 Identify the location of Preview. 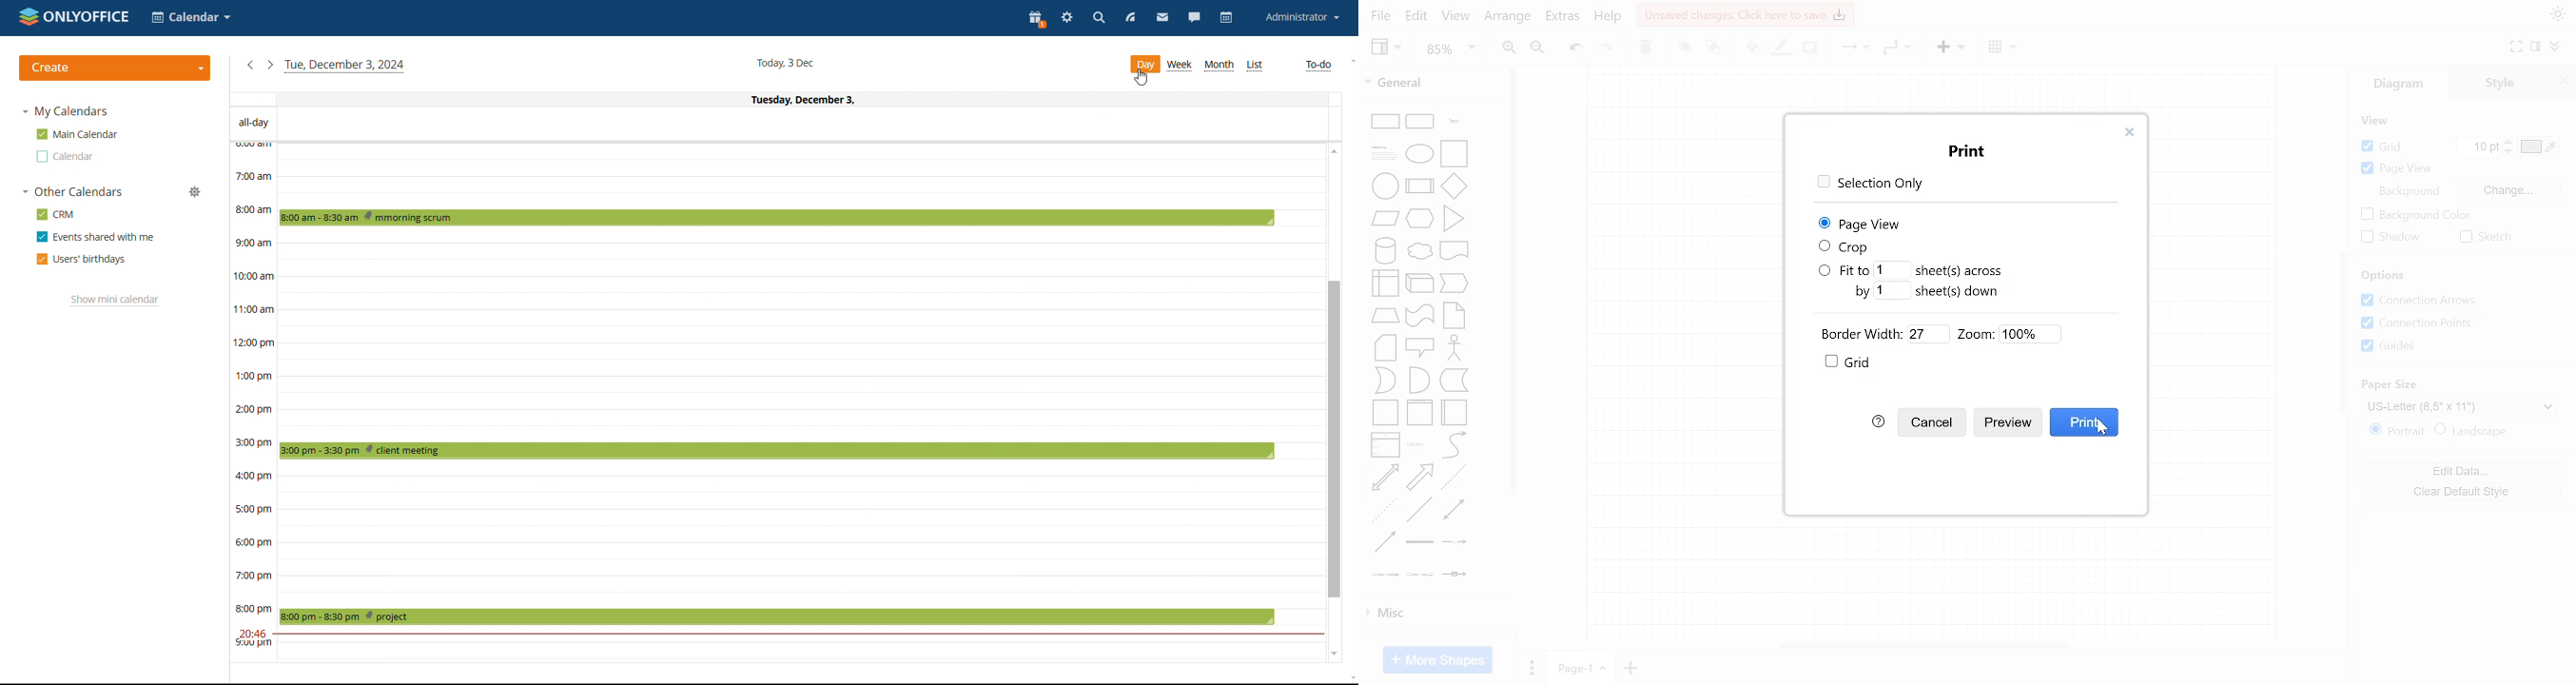
(2004, 423).